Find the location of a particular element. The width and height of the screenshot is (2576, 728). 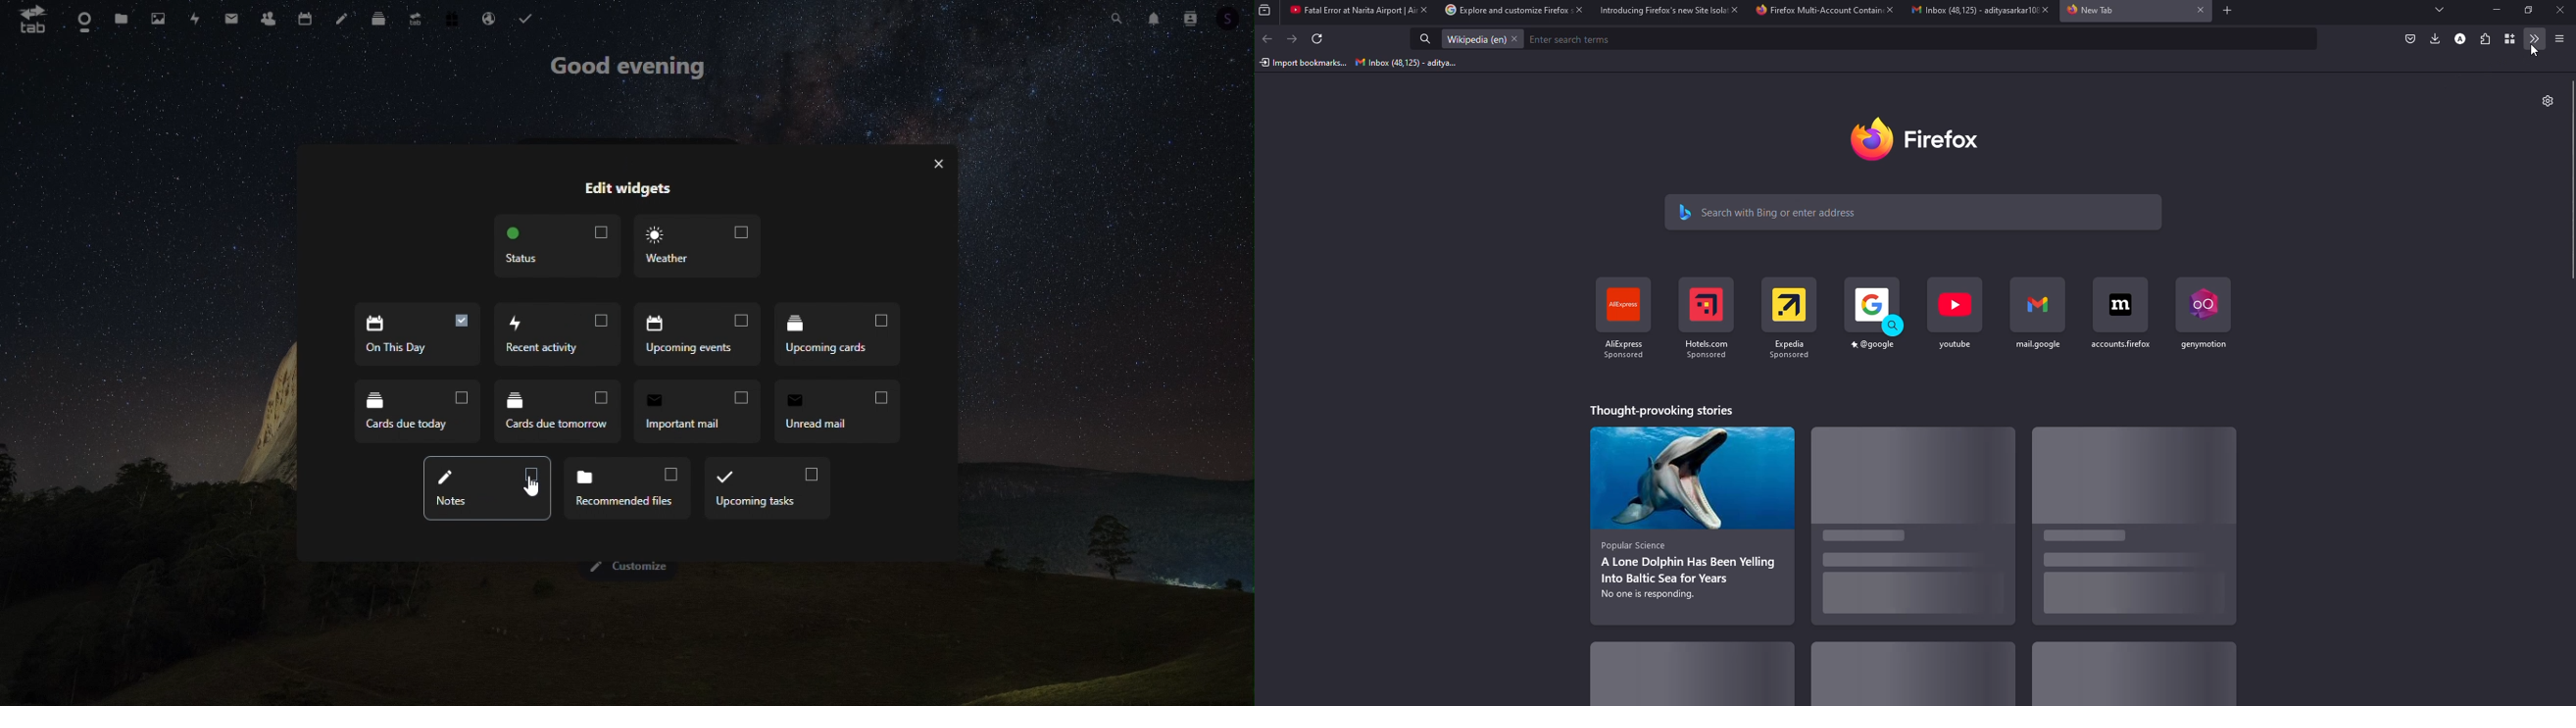

Account icon is located at coordinates (1234, 18).